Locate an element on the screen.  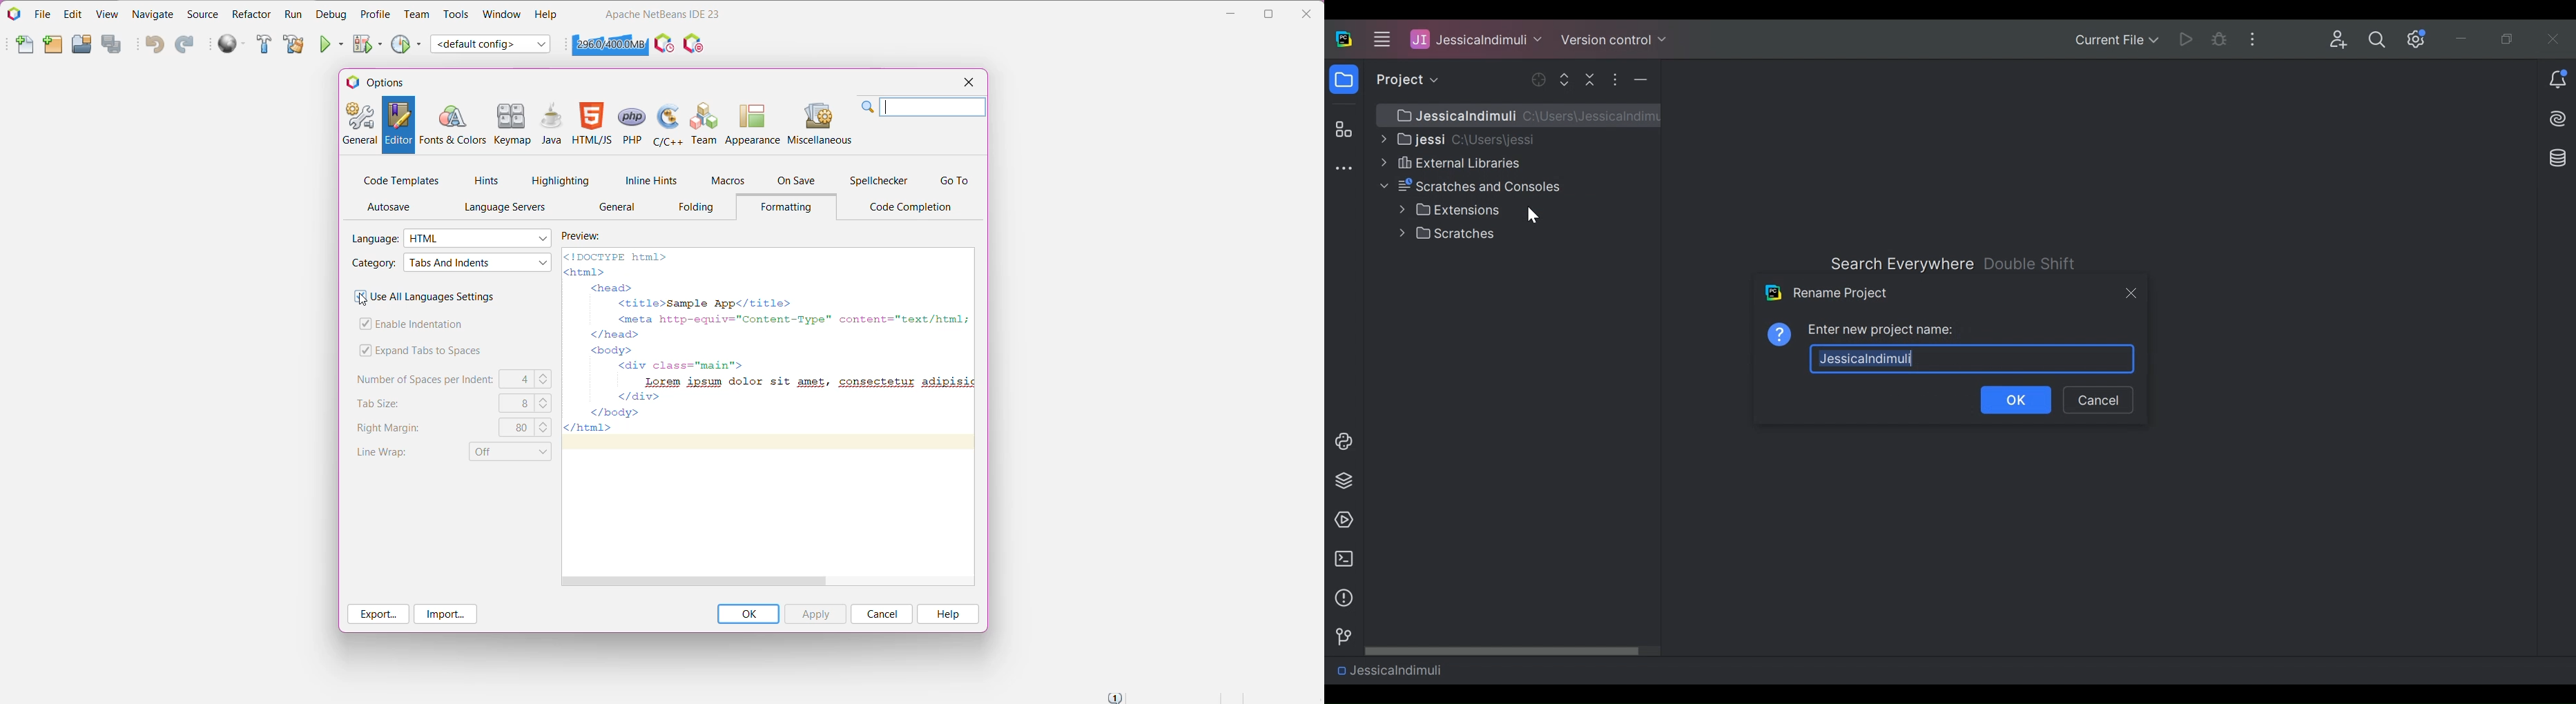
Project name is located at coordinates (1974, 358).